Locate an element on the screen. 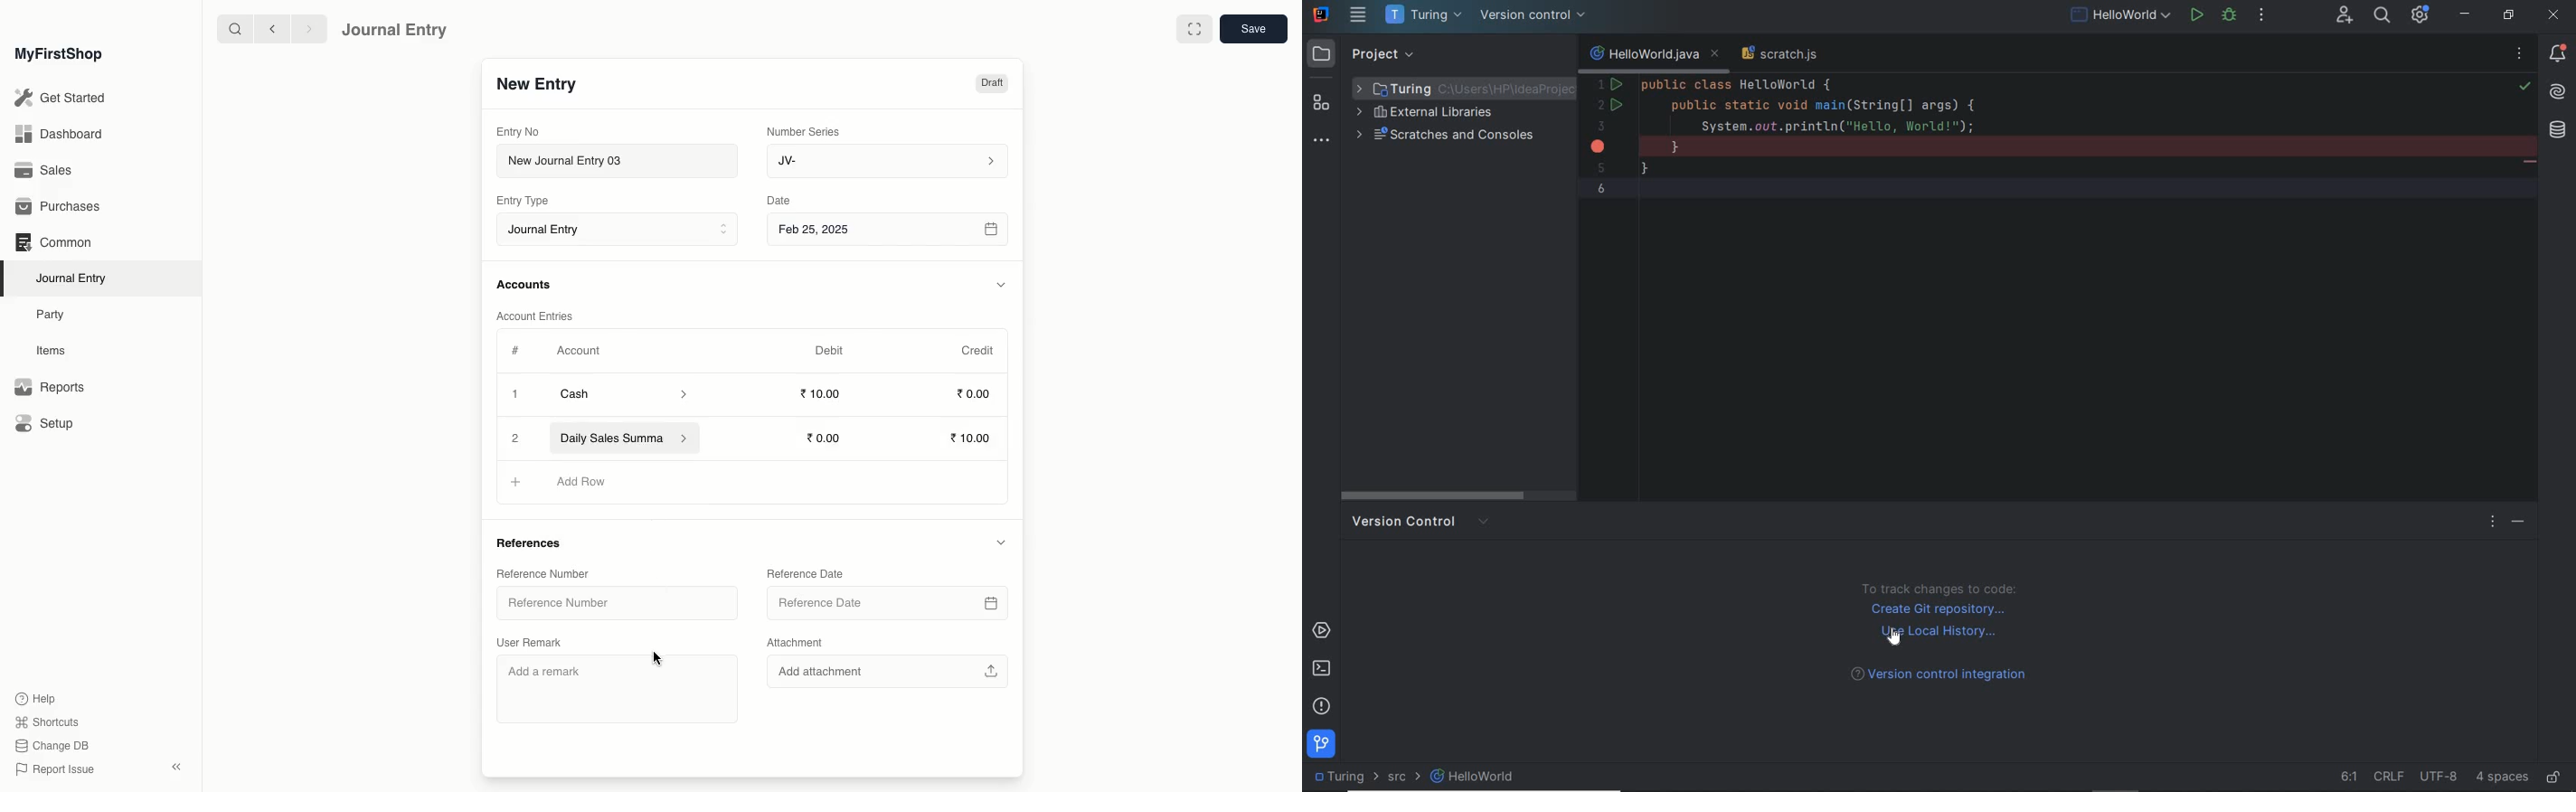 The width and height of the screenshot is (2576, 812). Journal Entry is located at coordinates (76, 278).